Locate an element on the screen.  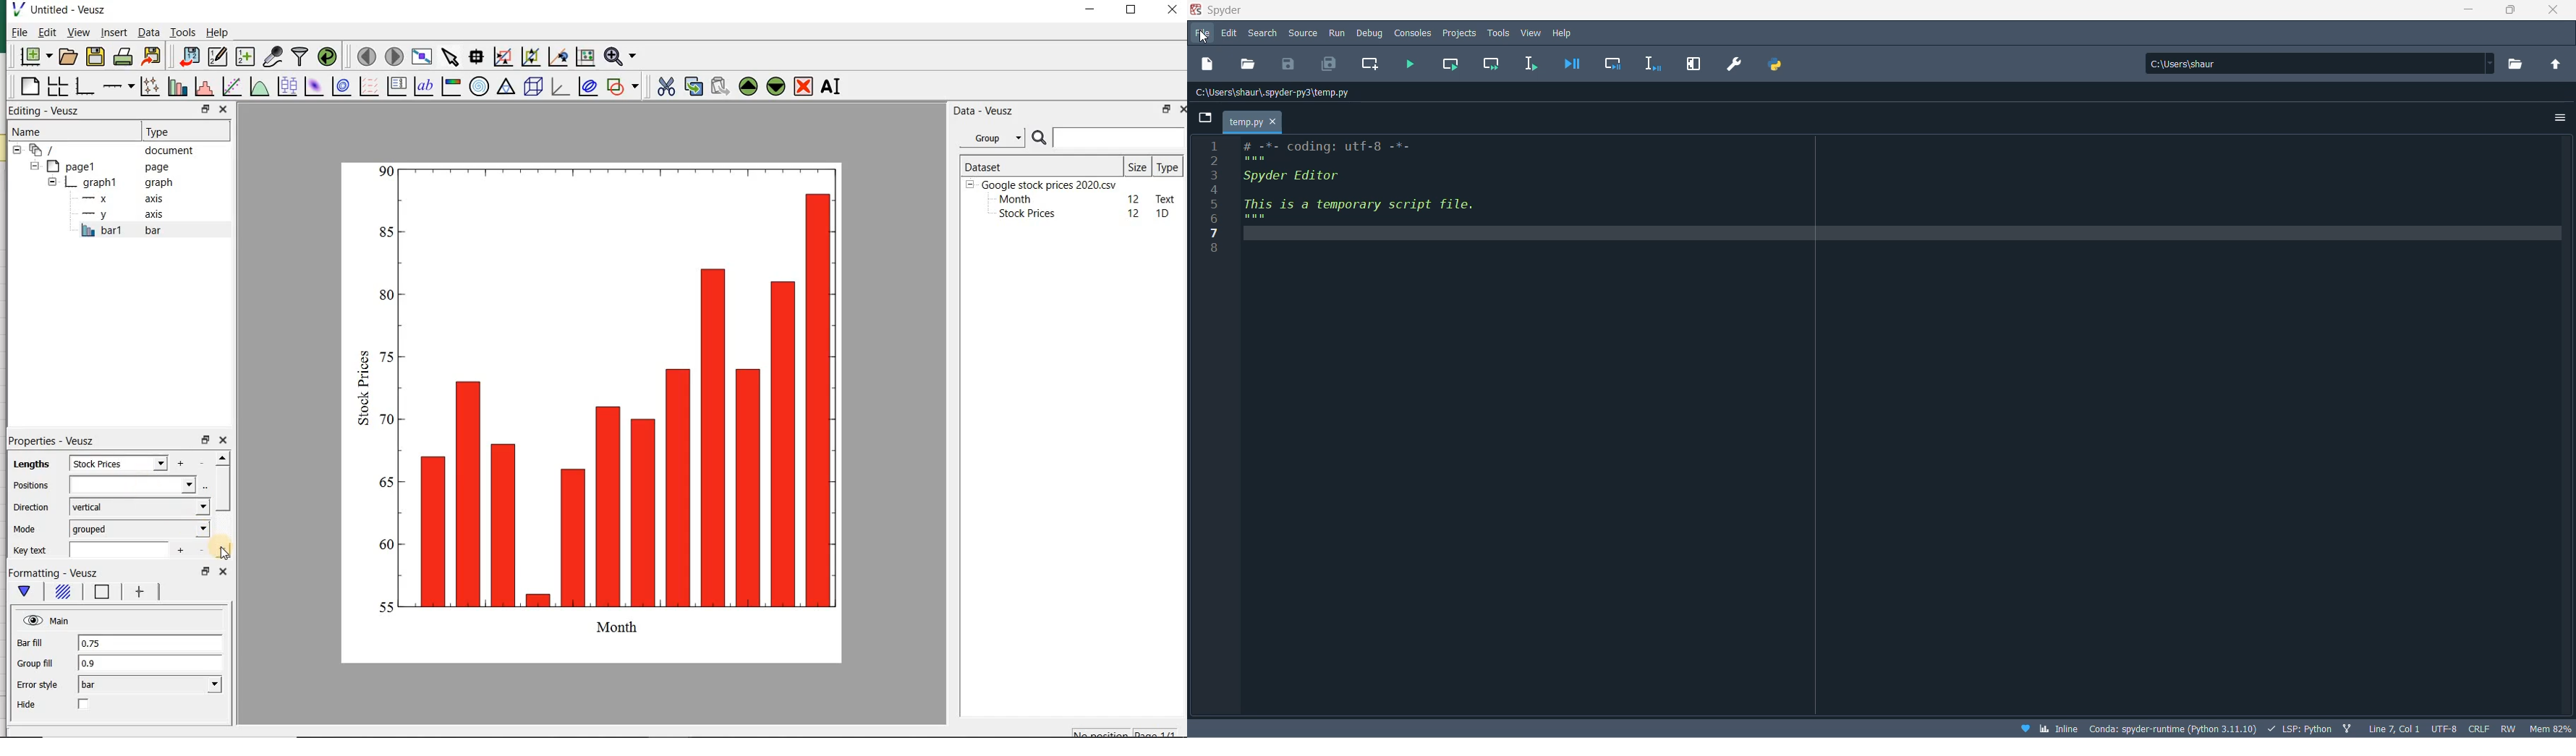
0.75 is located at coordinates (151, 643).